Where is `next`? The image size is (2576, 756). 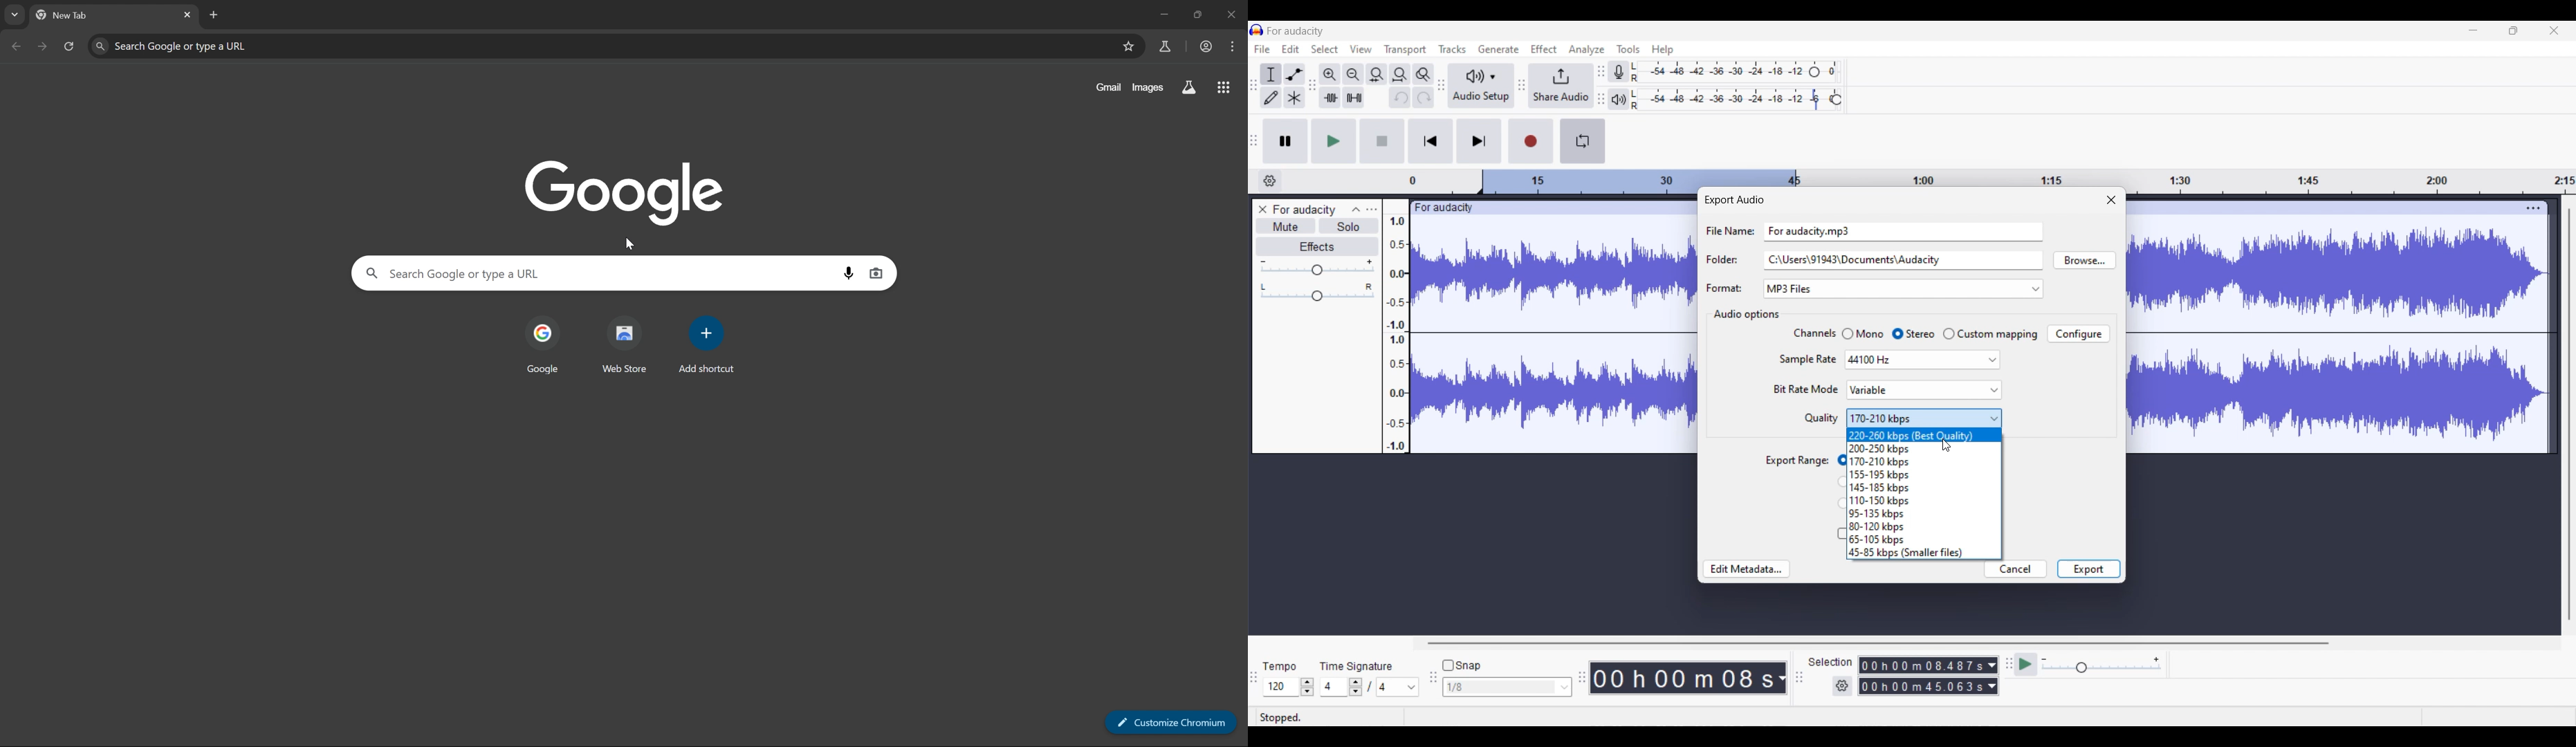
next is located at coordinates (42, 46).